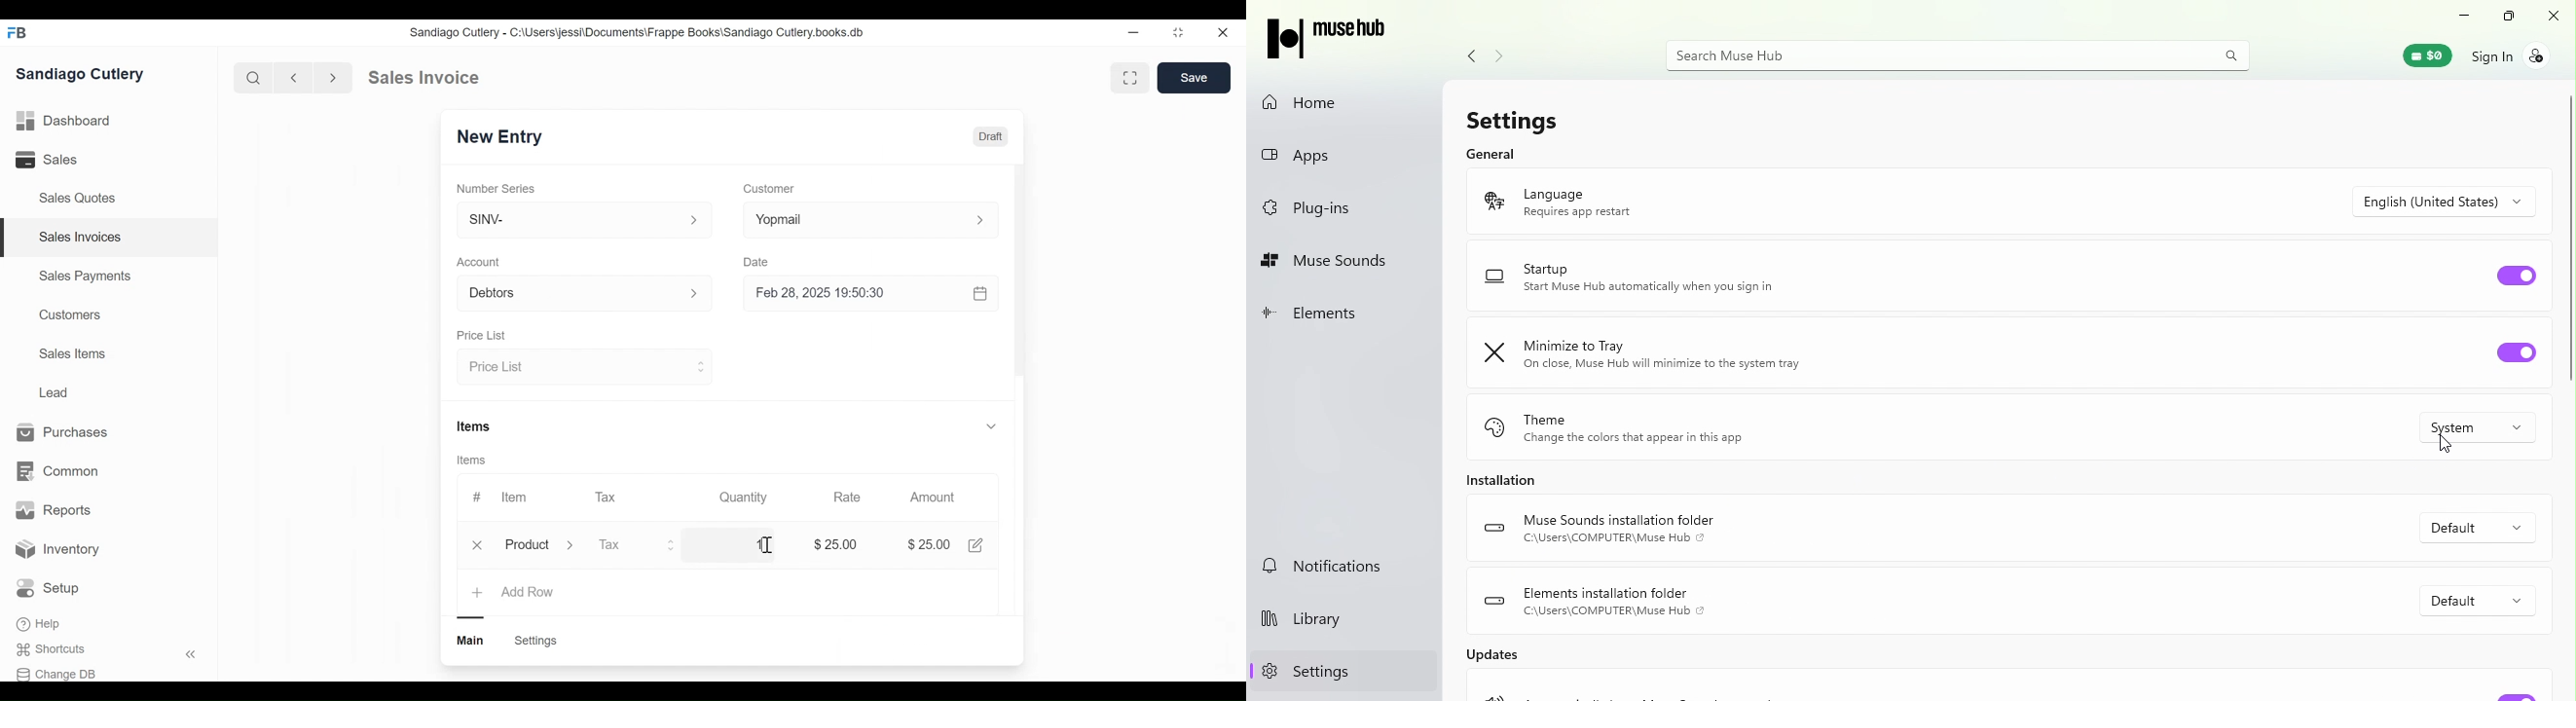  Describe the element at coordinates (537, 641) in the screenshot. I see `Settings` at that location.